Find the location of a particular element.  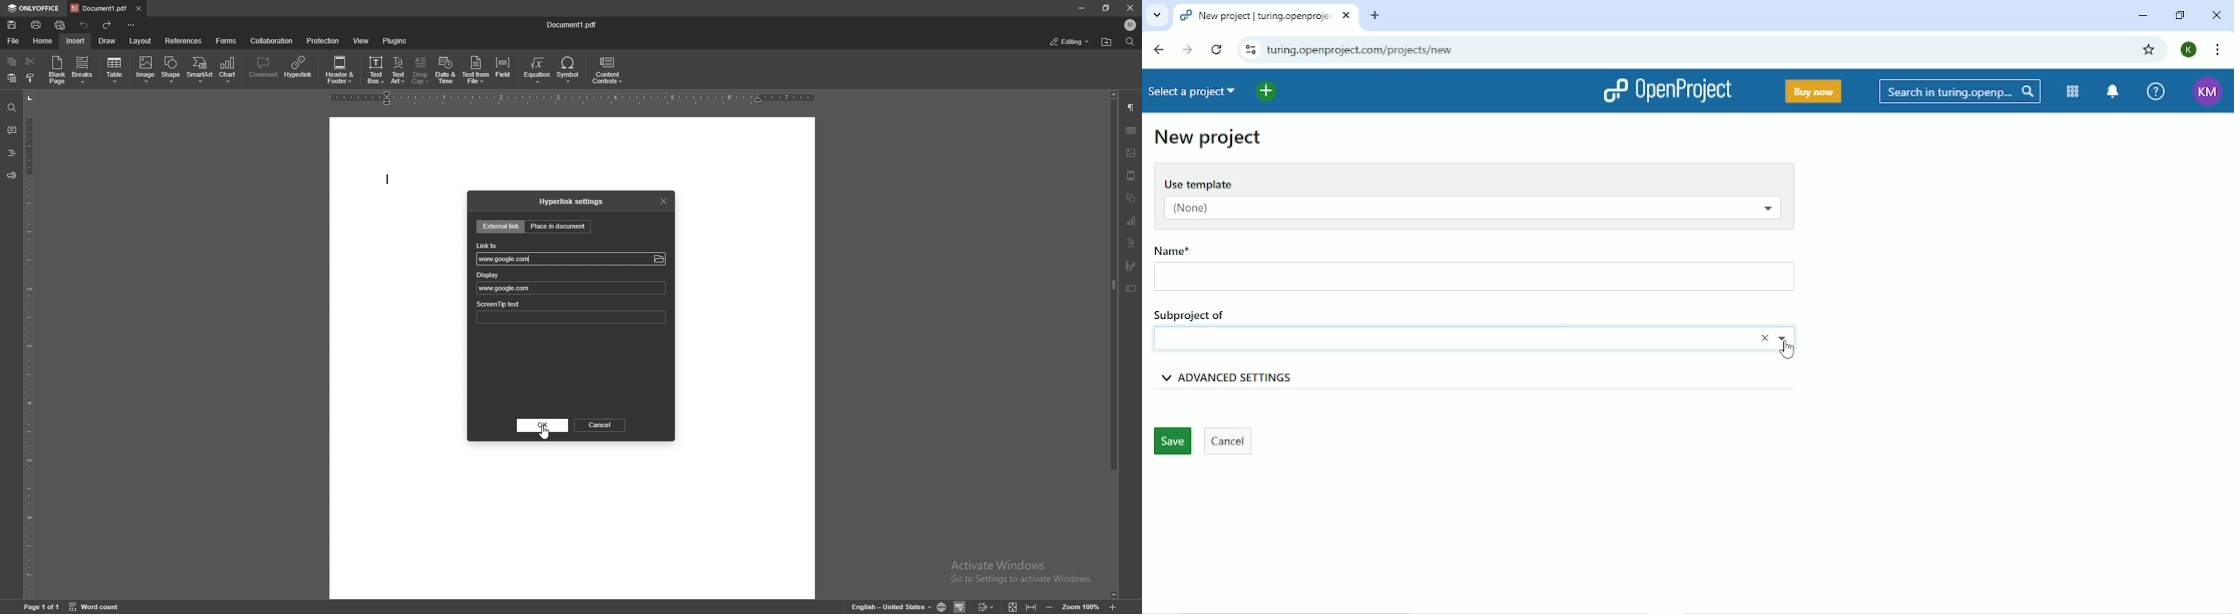

screentip input is located at coordinates (552, 319).